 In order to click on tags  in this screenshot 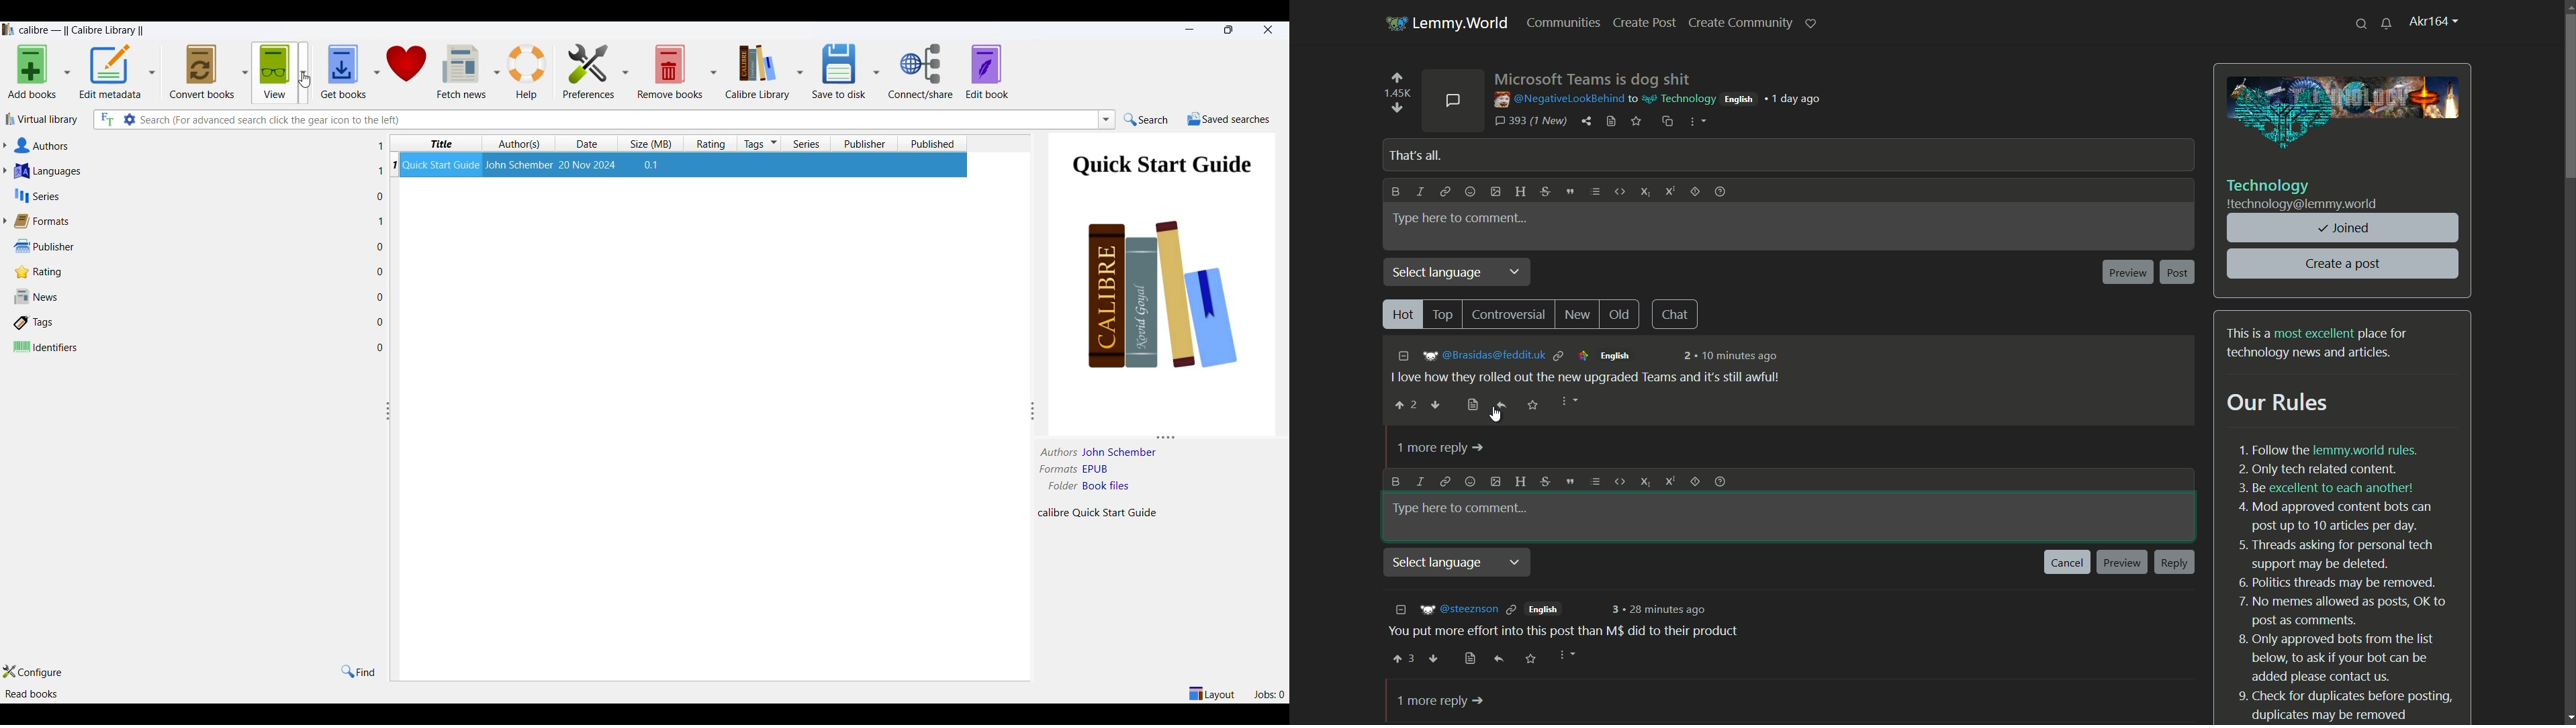, I will do `click(202, 321)`.